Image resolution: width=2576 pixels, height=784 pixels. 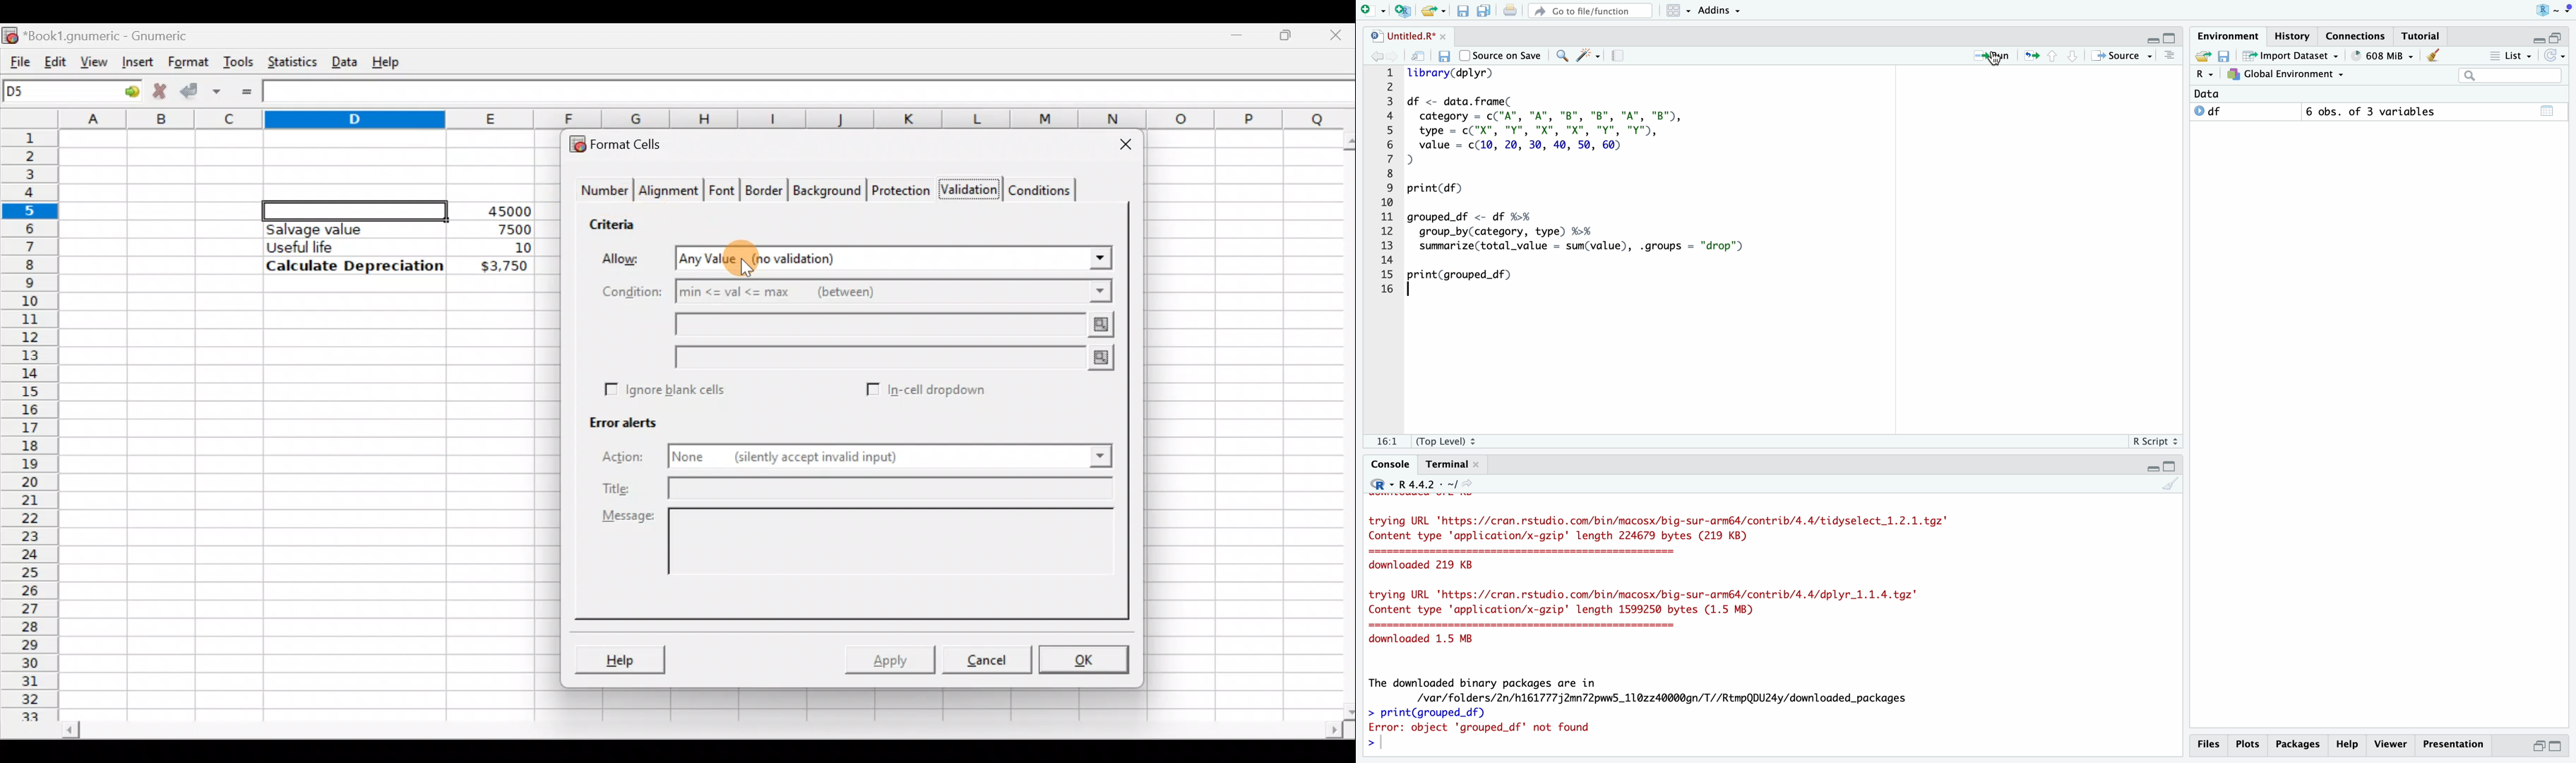 I want to click on Border, so click(x=765, y=194).